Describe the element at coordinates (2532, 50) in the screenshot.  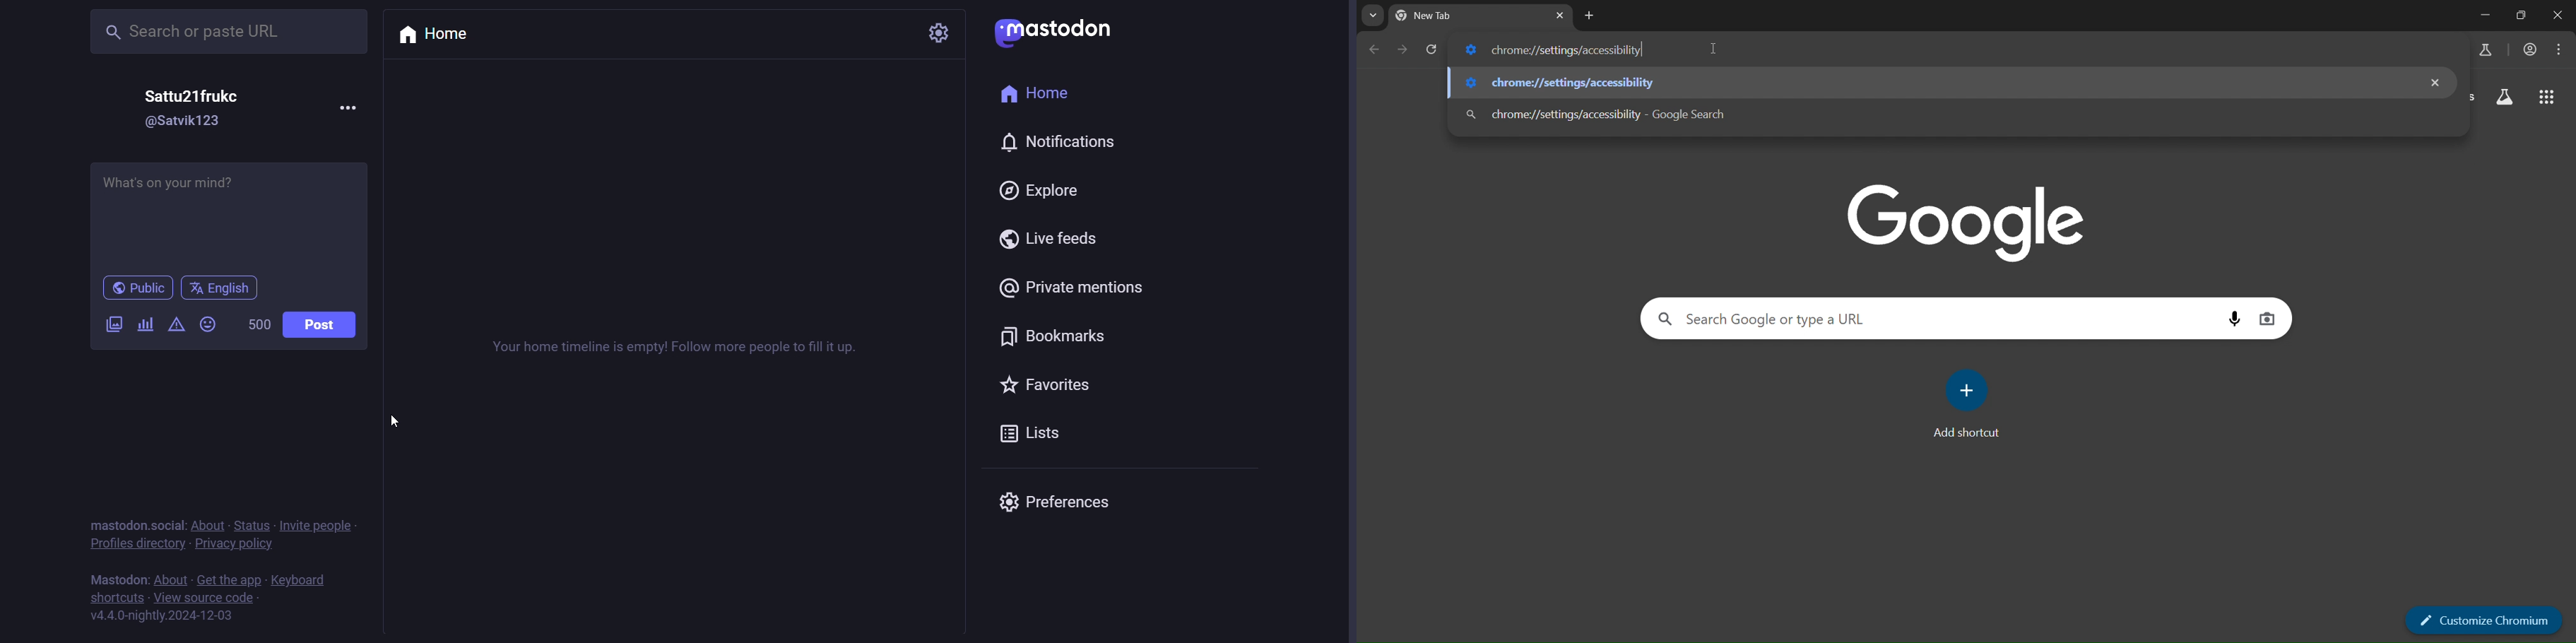
I see `accounts` at that location.